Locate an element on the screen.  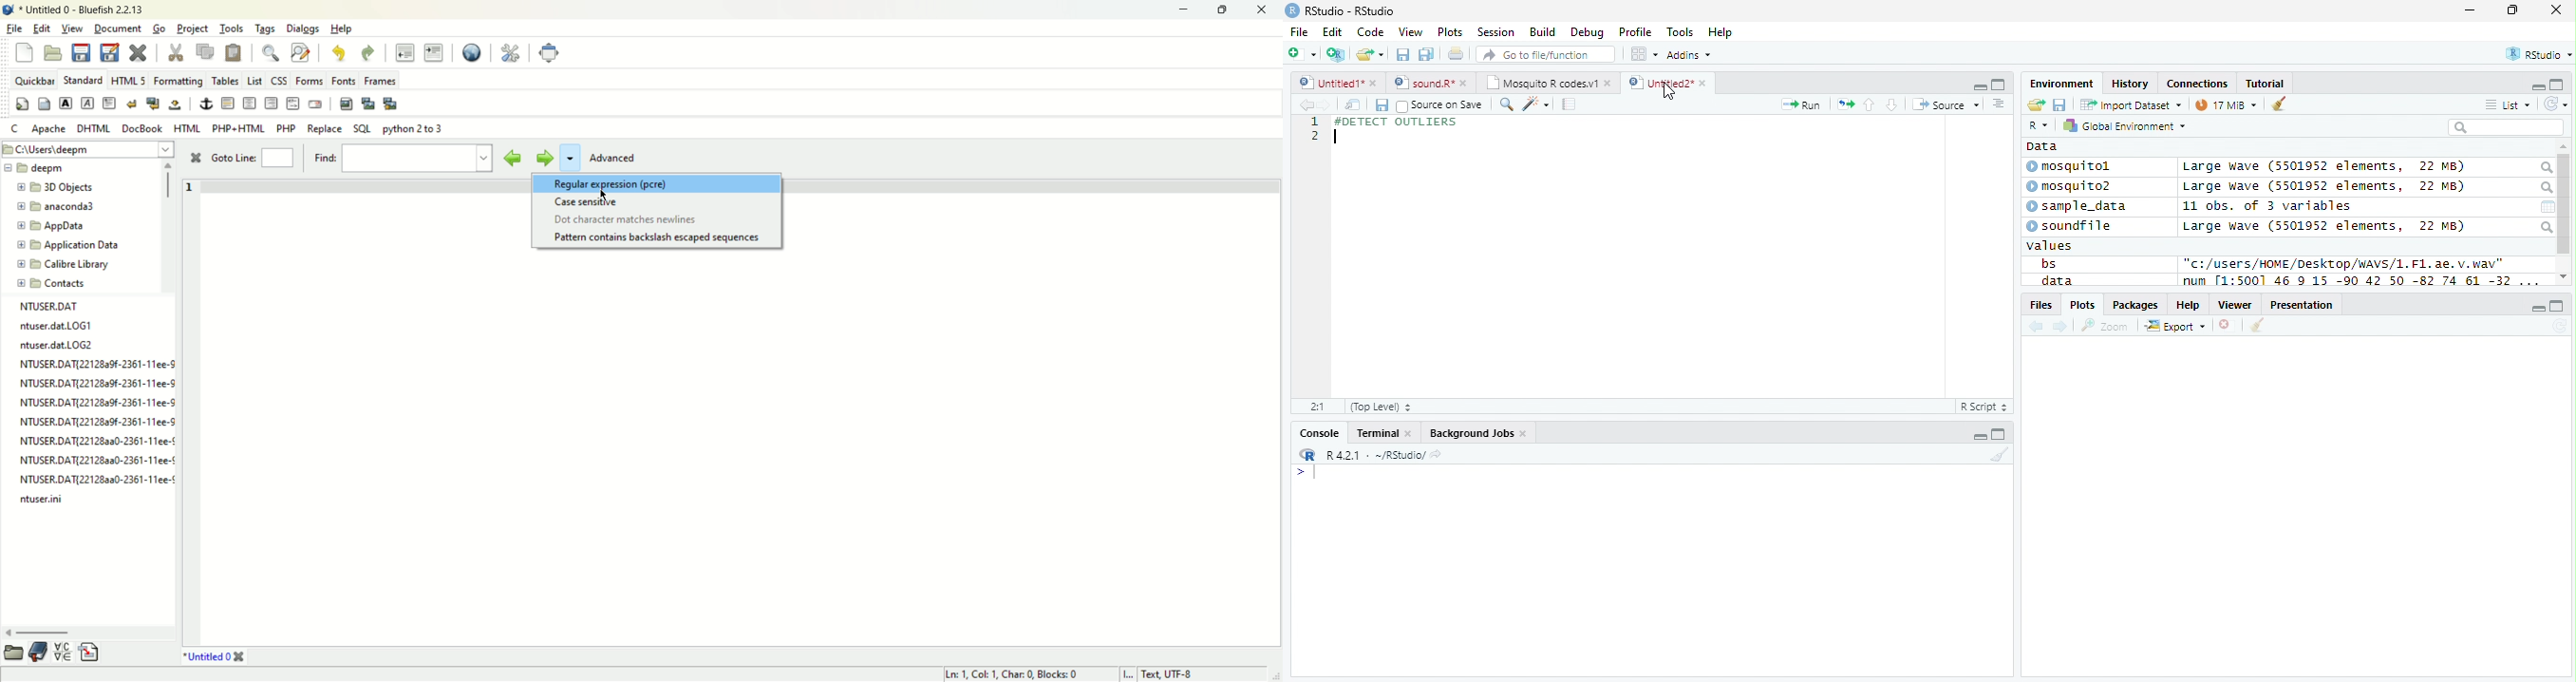
search is located at coordinates (2545, 188).